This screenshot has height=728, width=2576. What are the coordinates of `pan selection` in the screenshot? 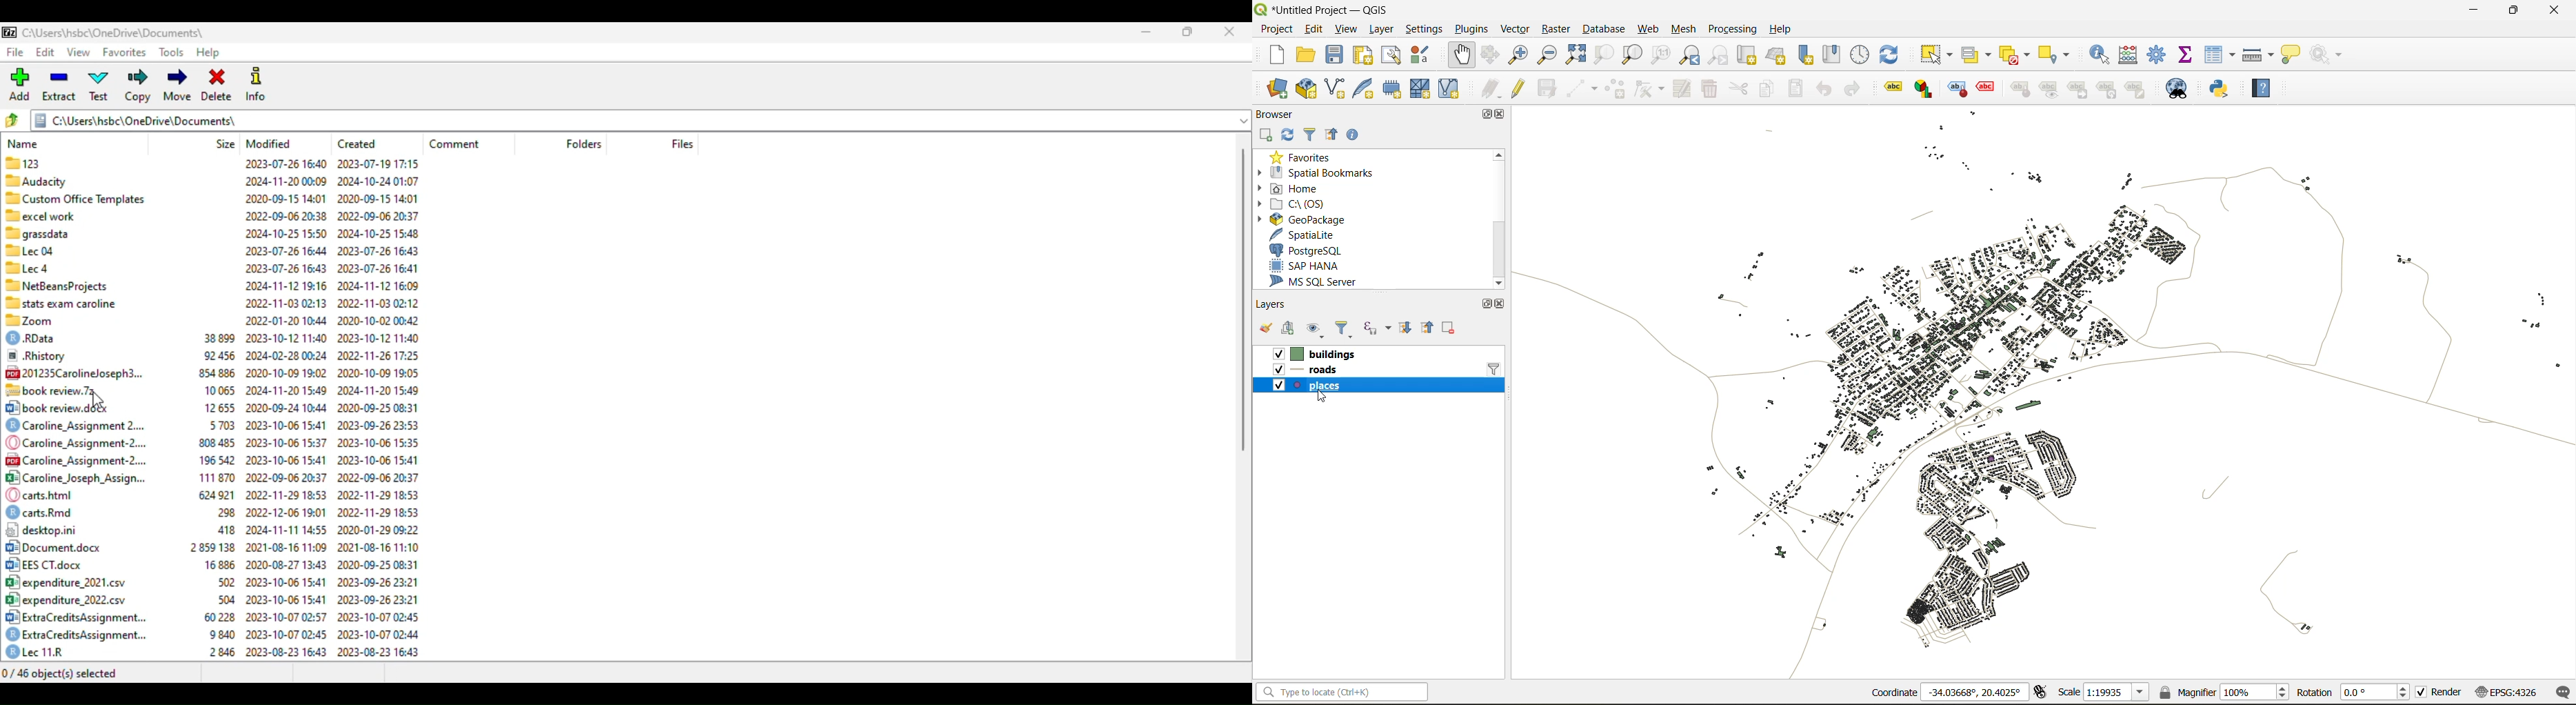 It's located at (1492, 54).